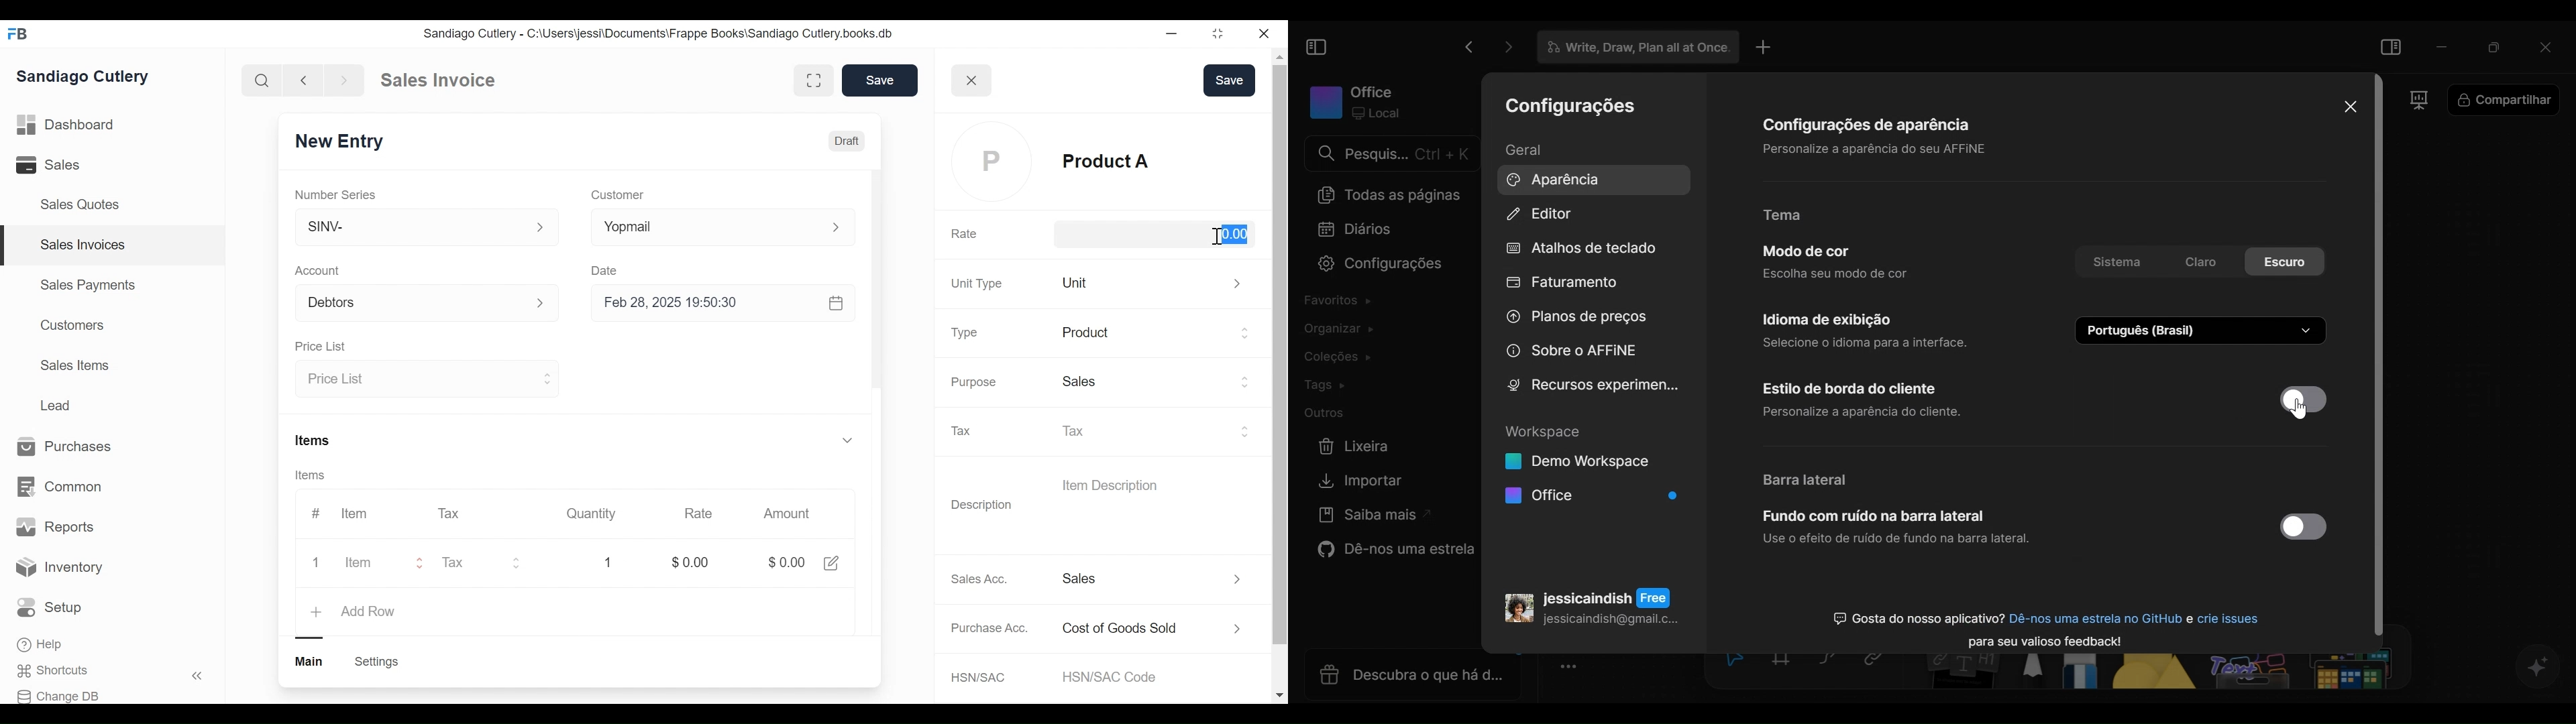 The image size is (2576, 728). Describe the element at coordinates (55, 527) in the screenshot. I see `Reports` at that location.